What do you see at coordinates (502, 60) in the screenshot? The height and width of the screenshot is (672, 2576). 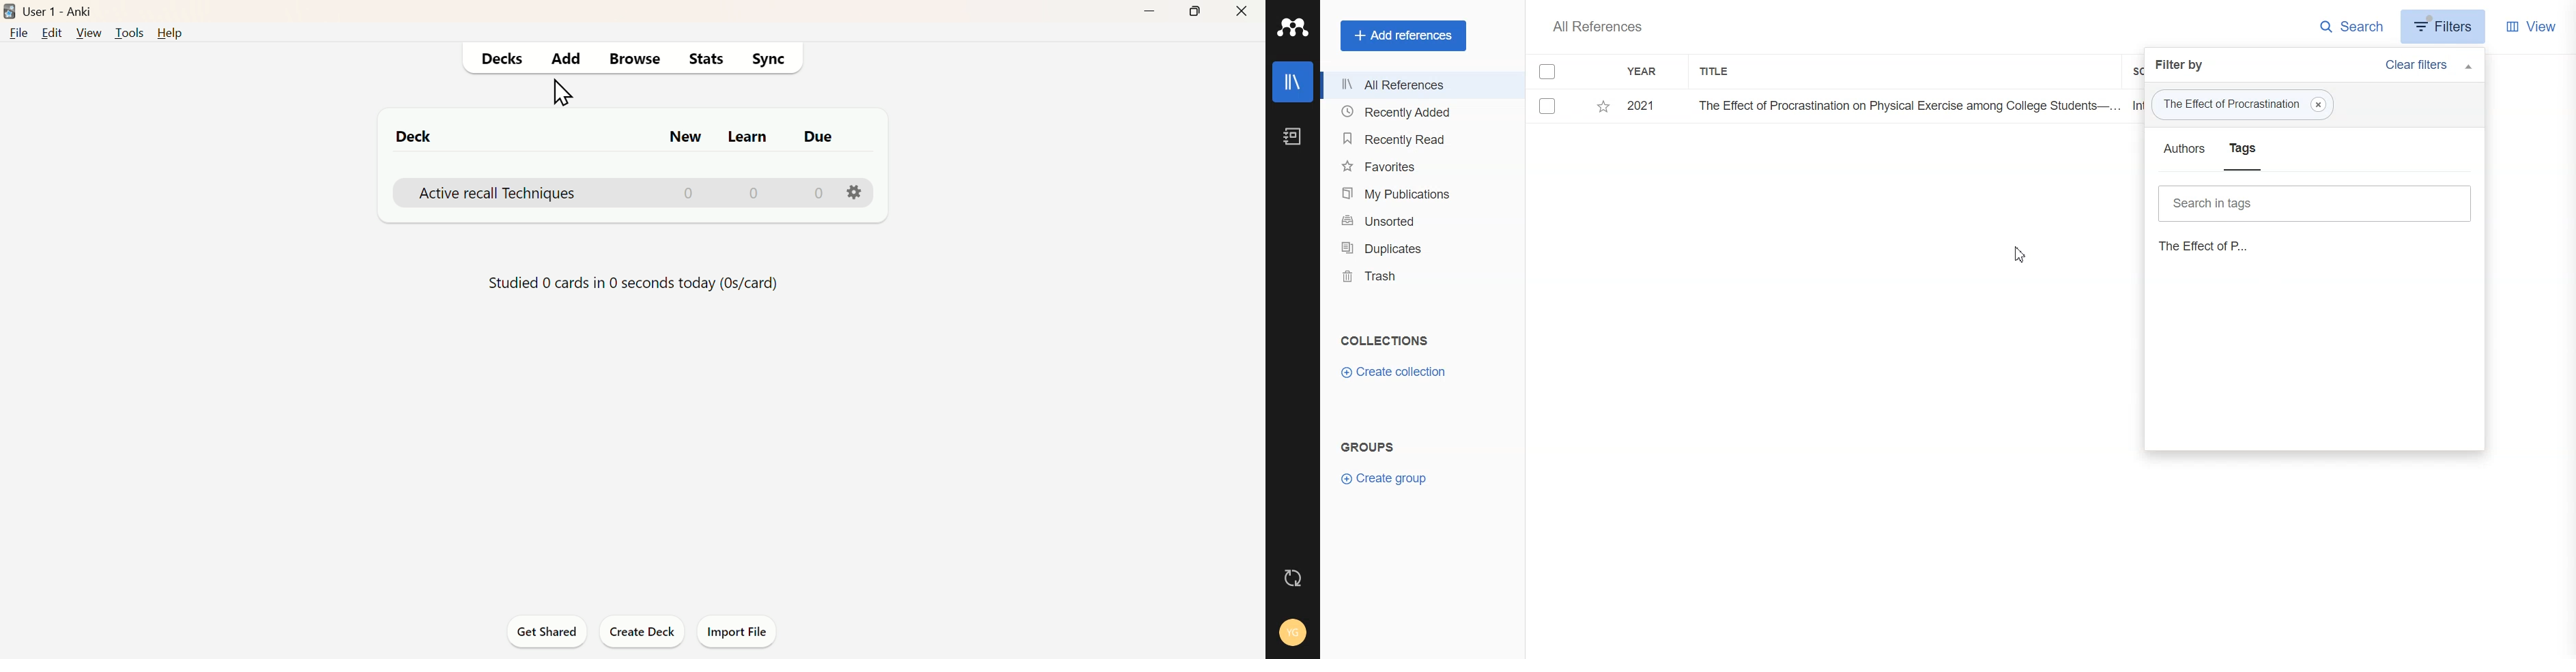 I see `Decks` at bounding box center [502, 60].